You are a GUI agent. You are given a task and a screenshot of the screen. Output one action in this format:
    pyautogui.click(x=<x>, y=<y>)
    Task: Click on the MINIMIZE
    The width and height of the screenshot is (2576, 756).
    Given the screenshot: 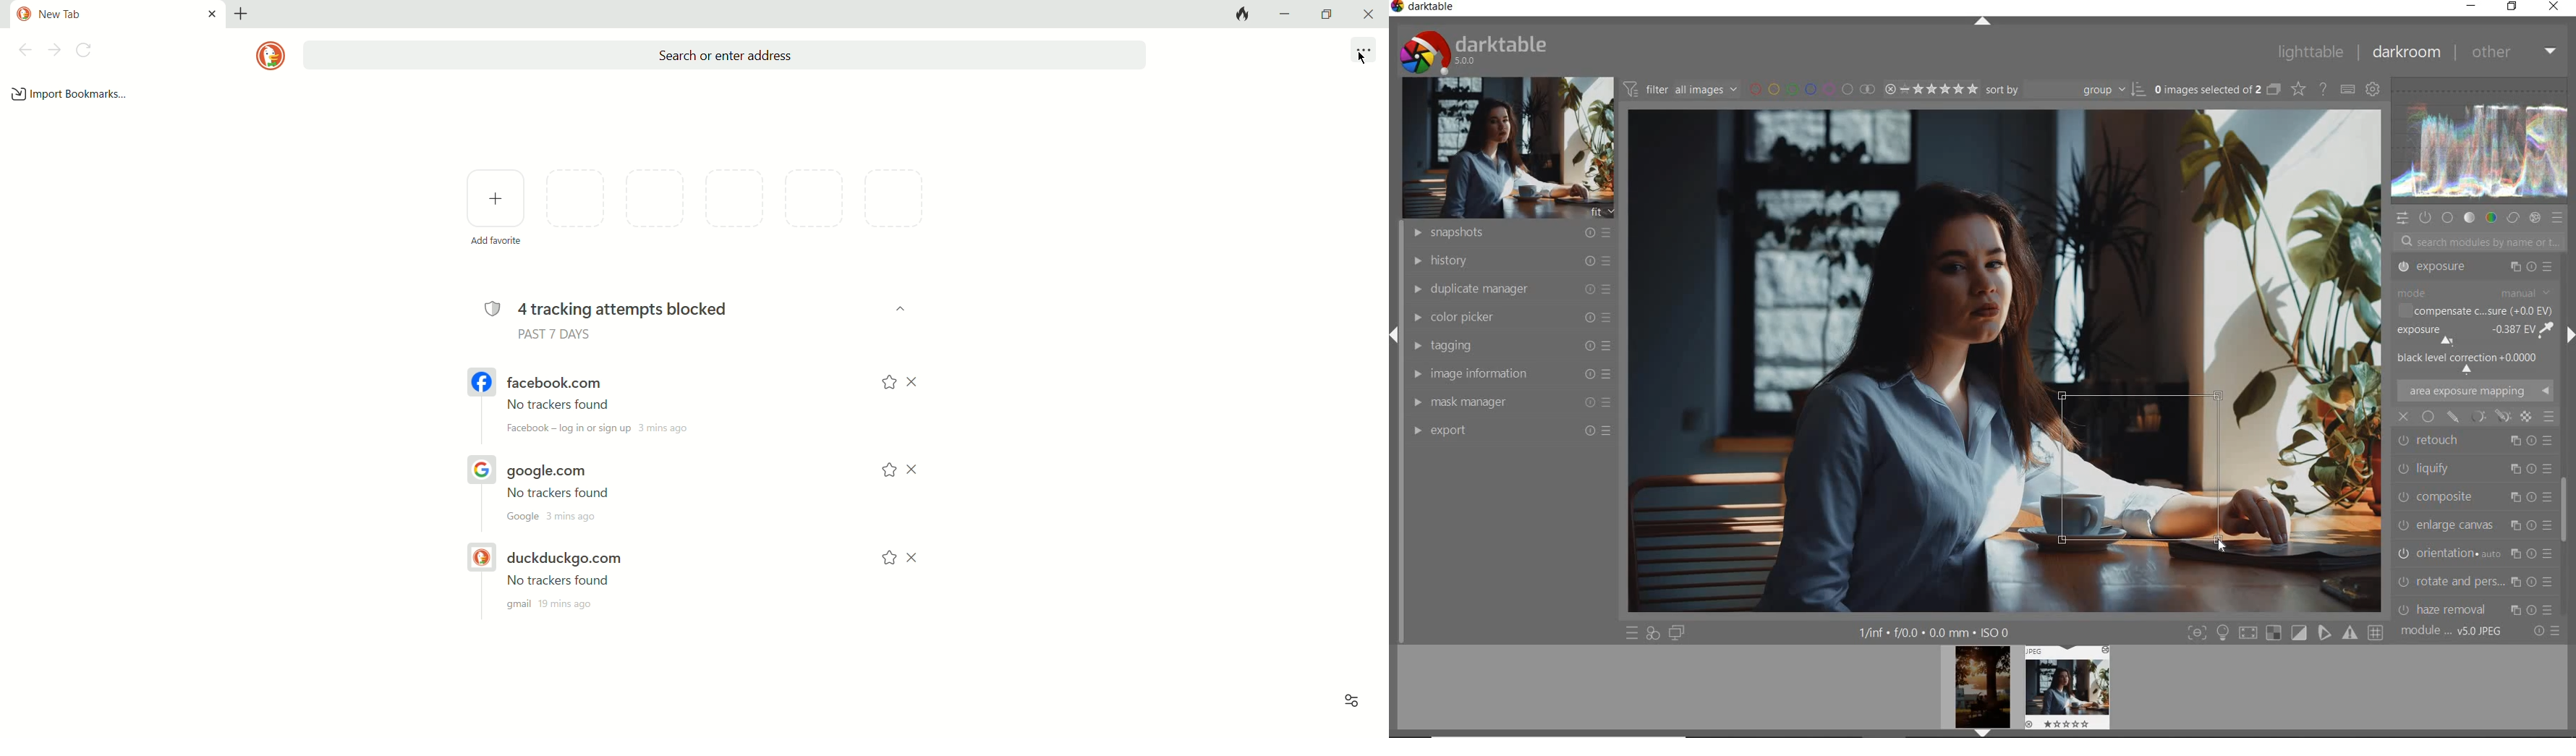 What is the action you would take?
    pyautogui.click(x=2469, y=6)
    